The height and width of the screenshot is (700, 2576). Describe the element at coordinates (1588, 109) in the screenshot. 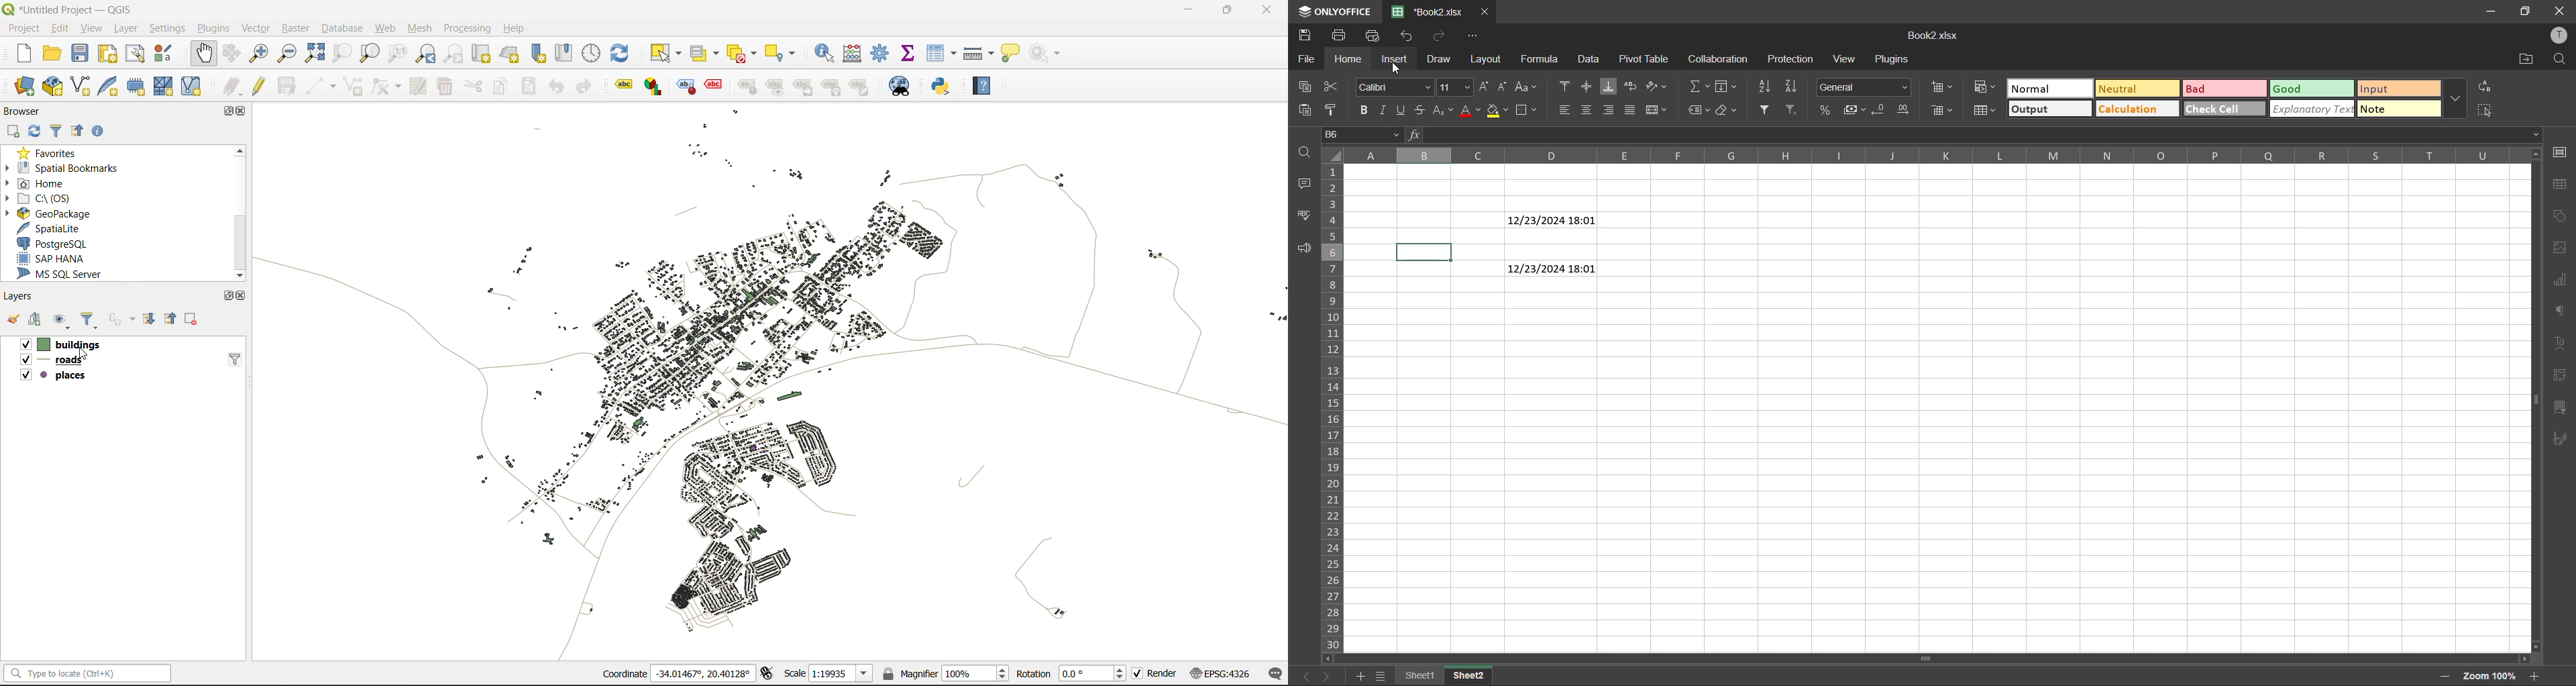

I see `align center` at that location.